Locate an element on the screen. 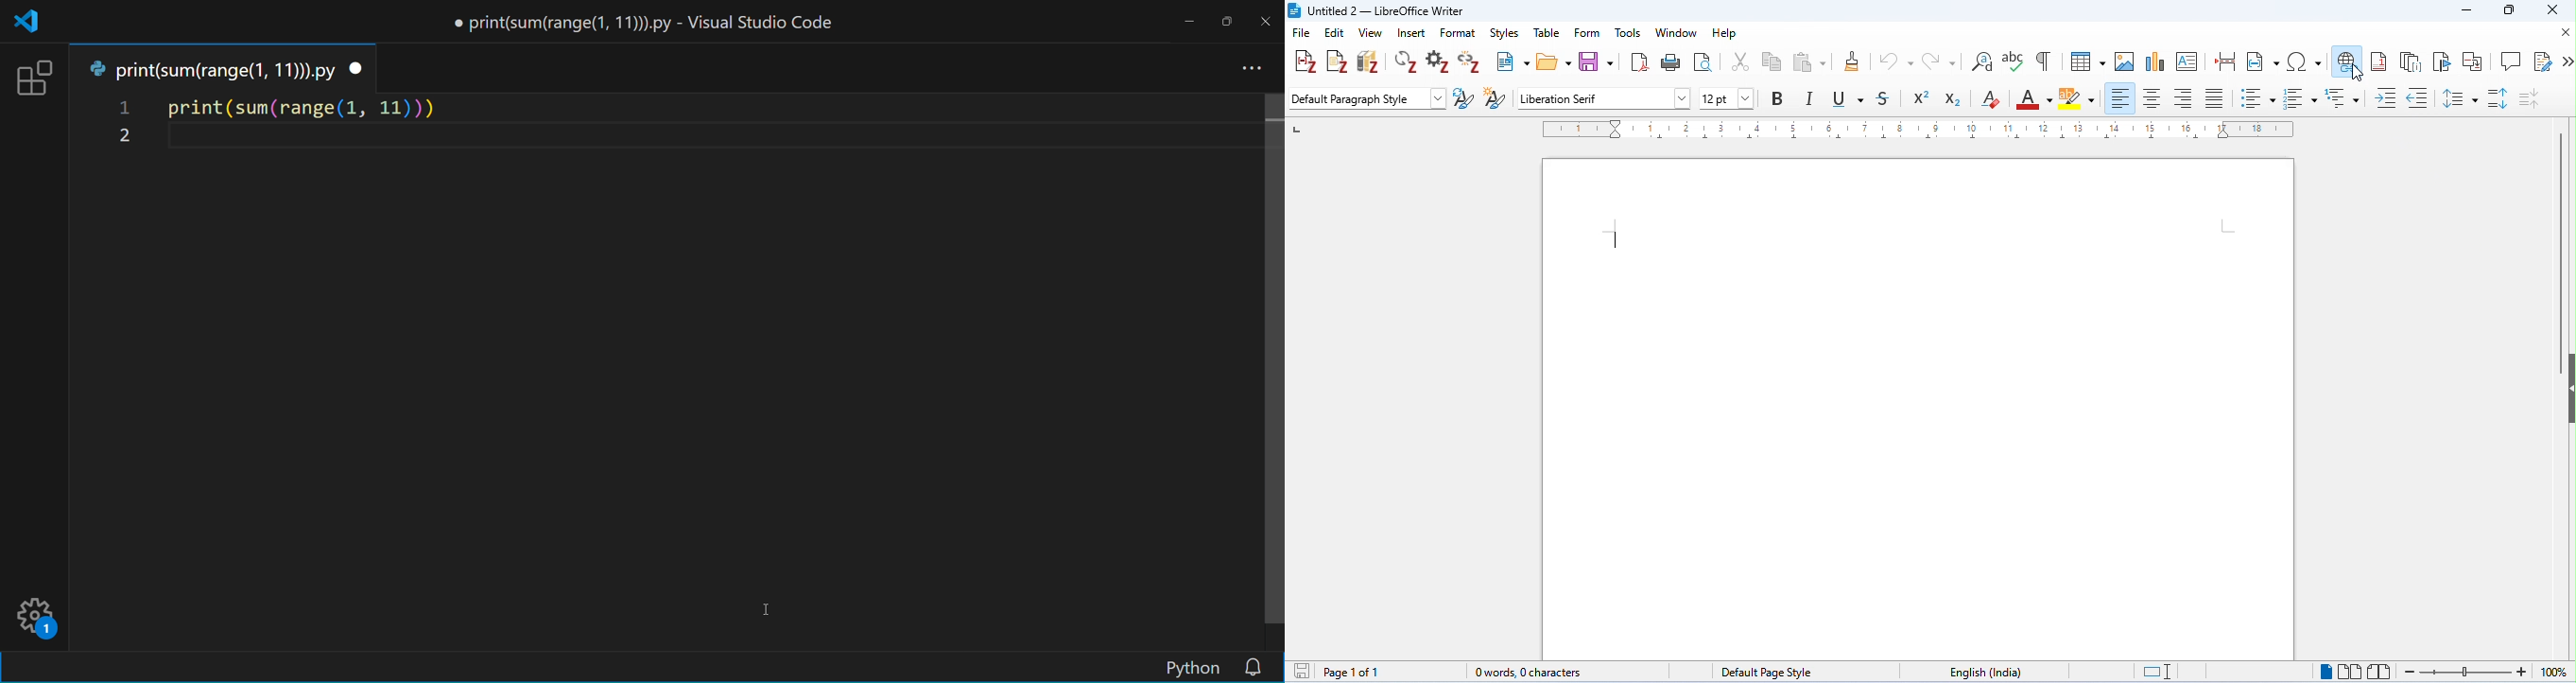  clear formatting is located at coordinates (1992, 99).